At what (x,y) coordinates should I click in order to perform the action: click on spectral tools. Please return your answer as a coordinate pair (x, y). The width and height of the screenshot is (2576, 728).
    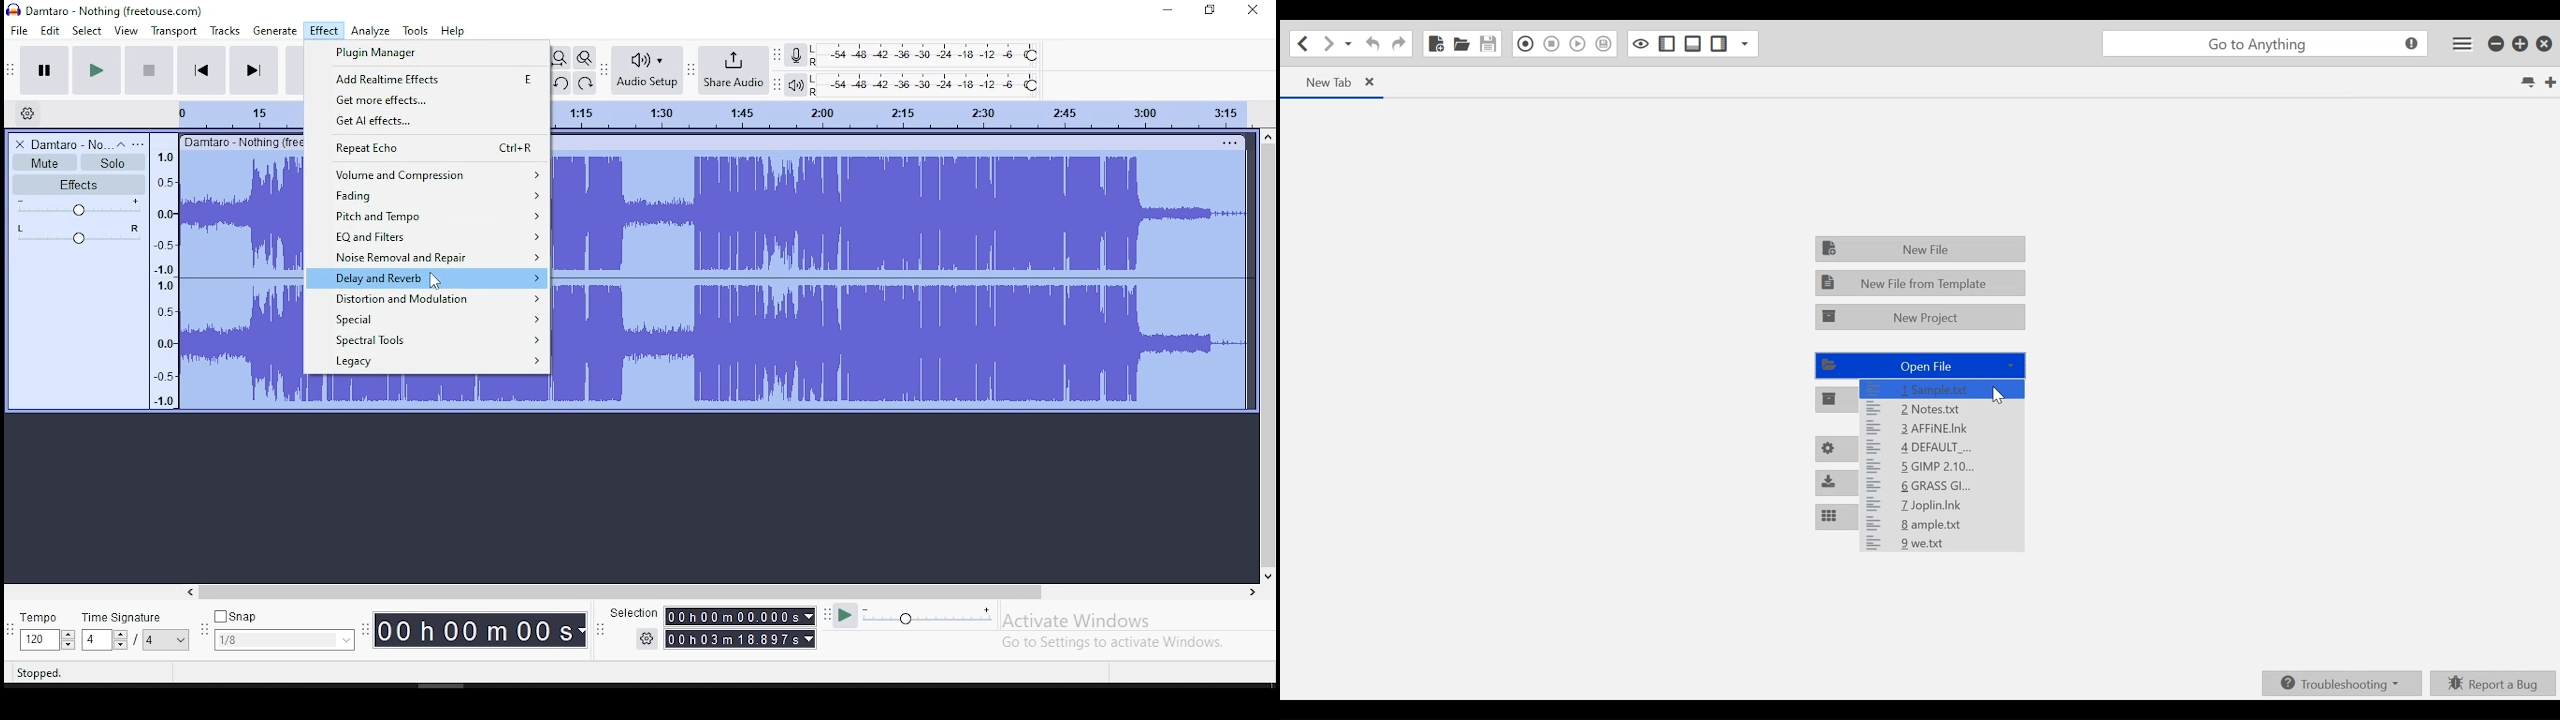
    Looking at the image, I should click on (427, 339).